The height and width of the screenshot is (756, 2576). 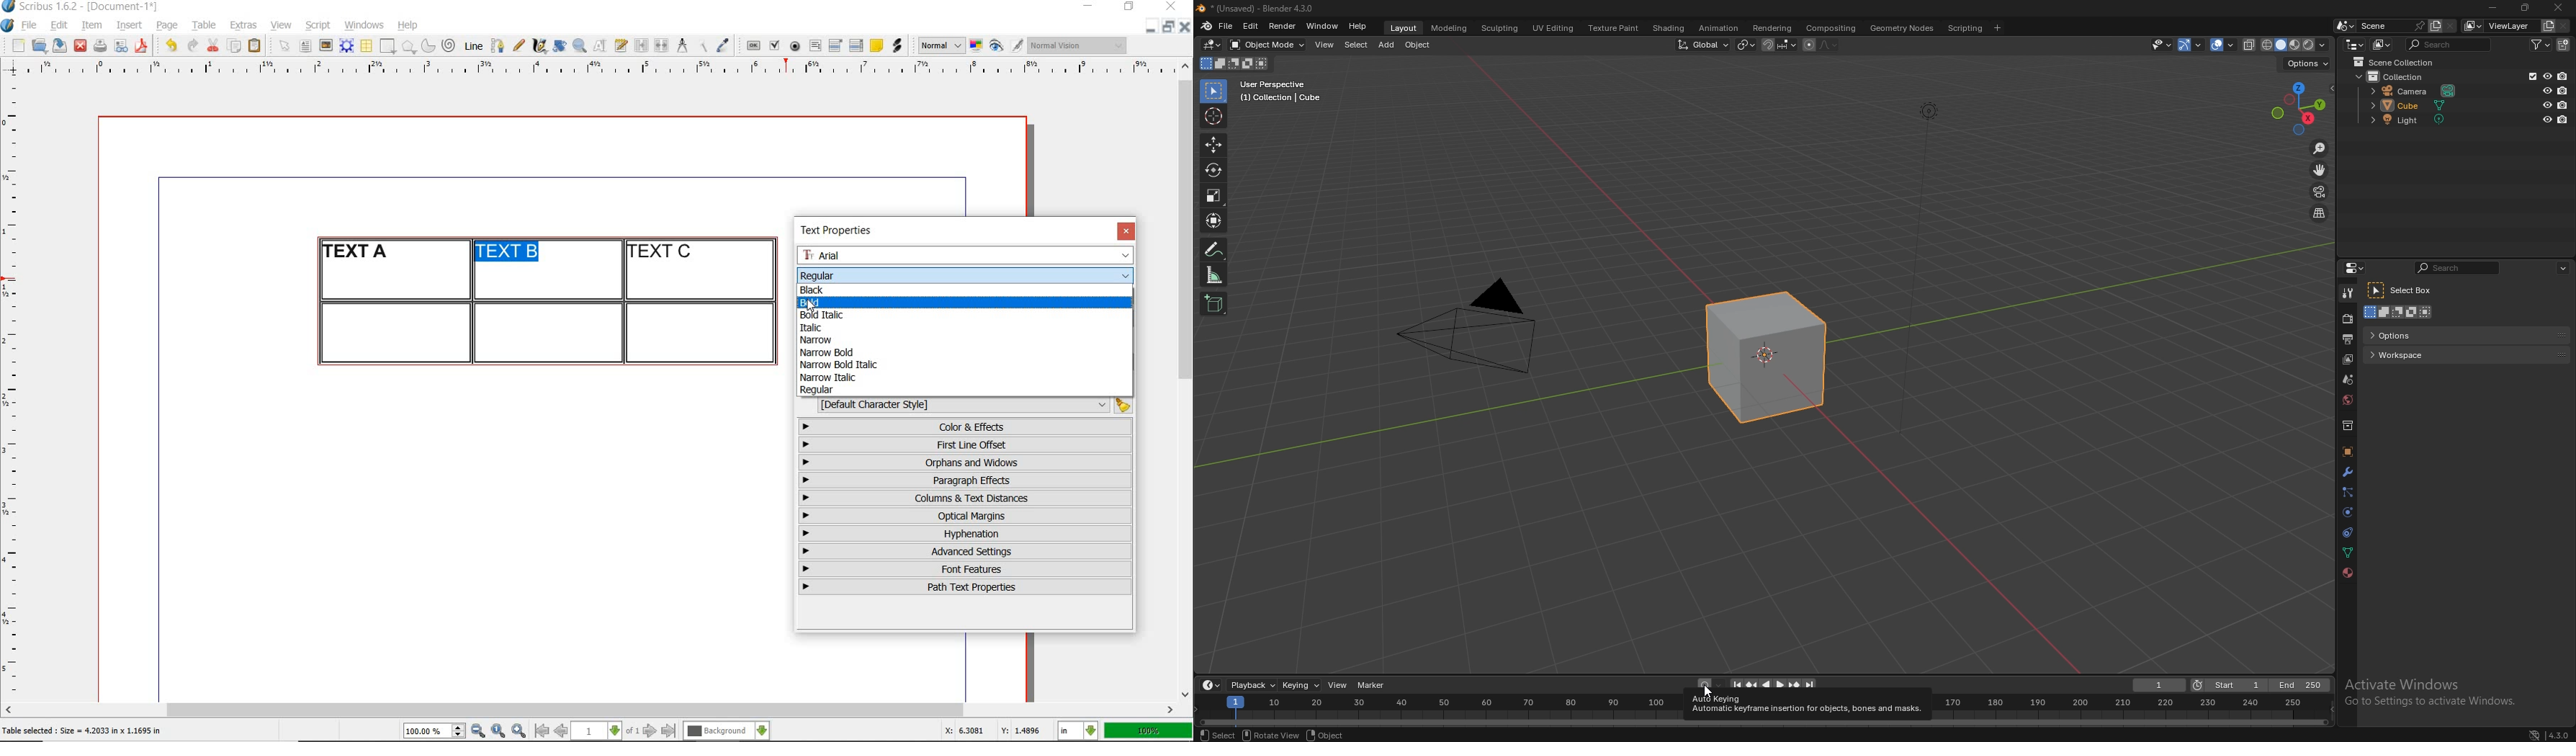 I want to click on system logo, so click(x=9, y=26).